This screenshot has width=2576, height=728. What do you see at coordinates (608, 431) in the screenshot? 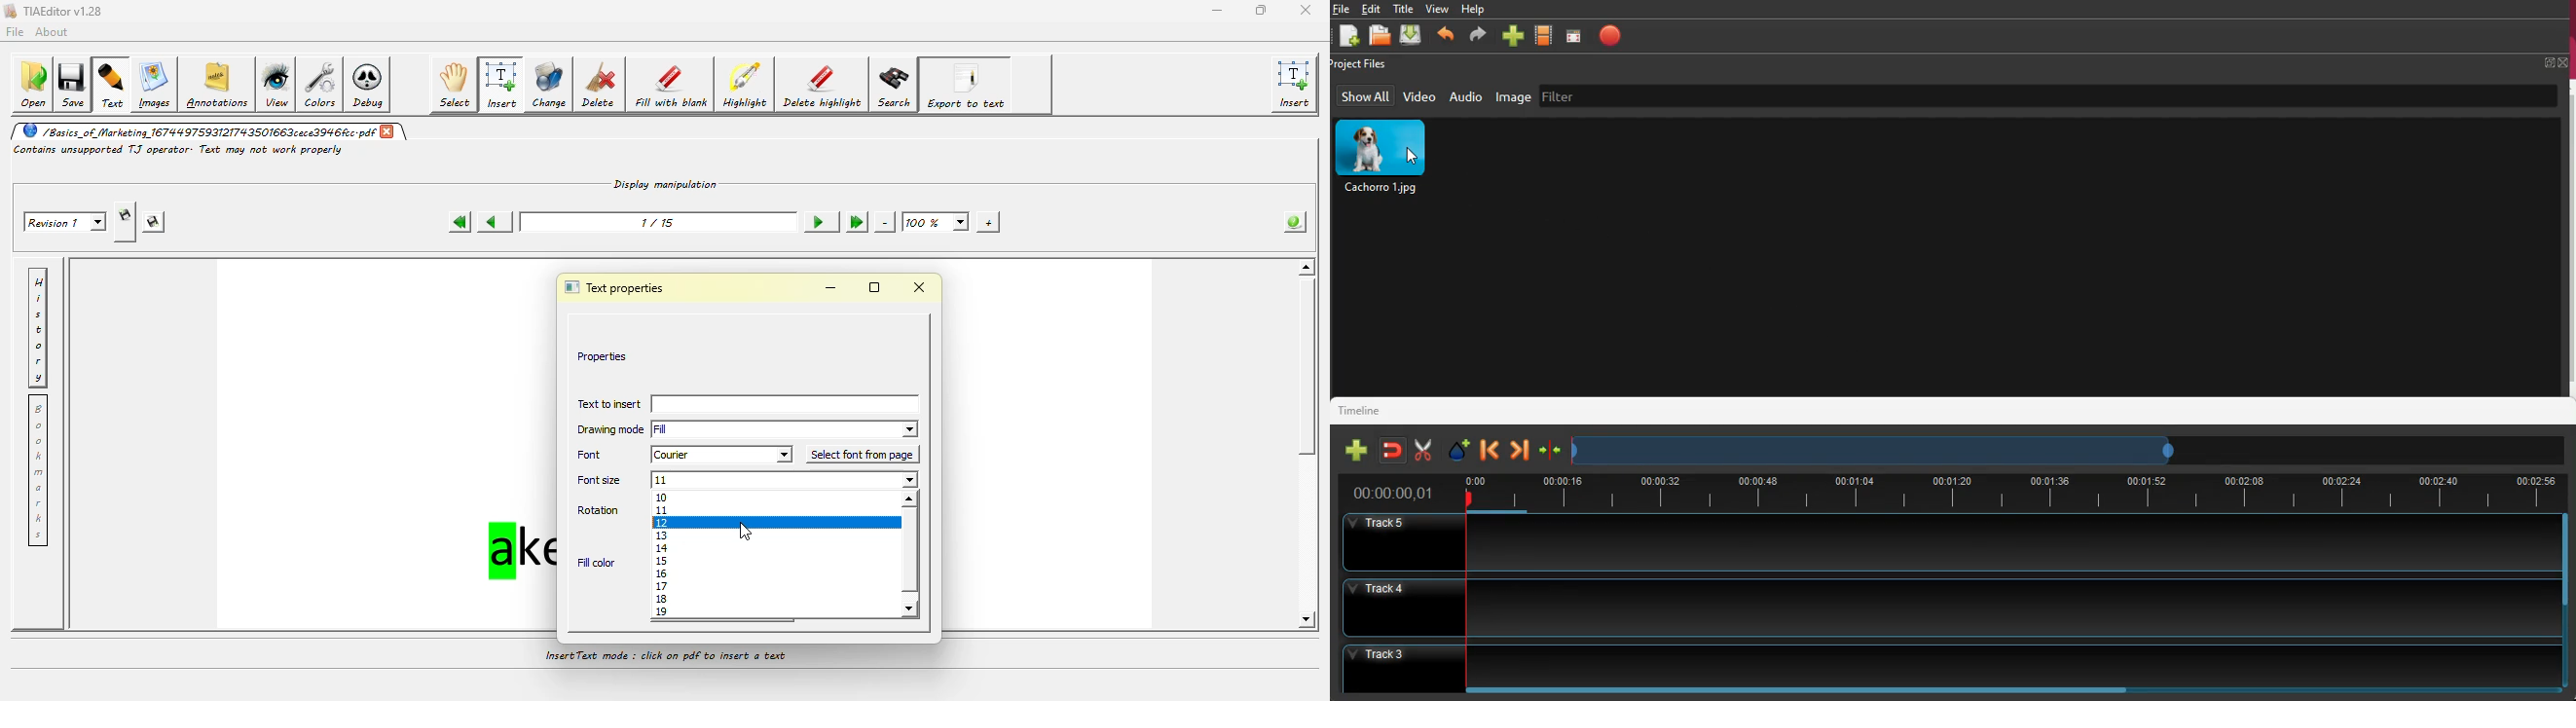
I see `Drawing mode` at bounding box center [608, 431].